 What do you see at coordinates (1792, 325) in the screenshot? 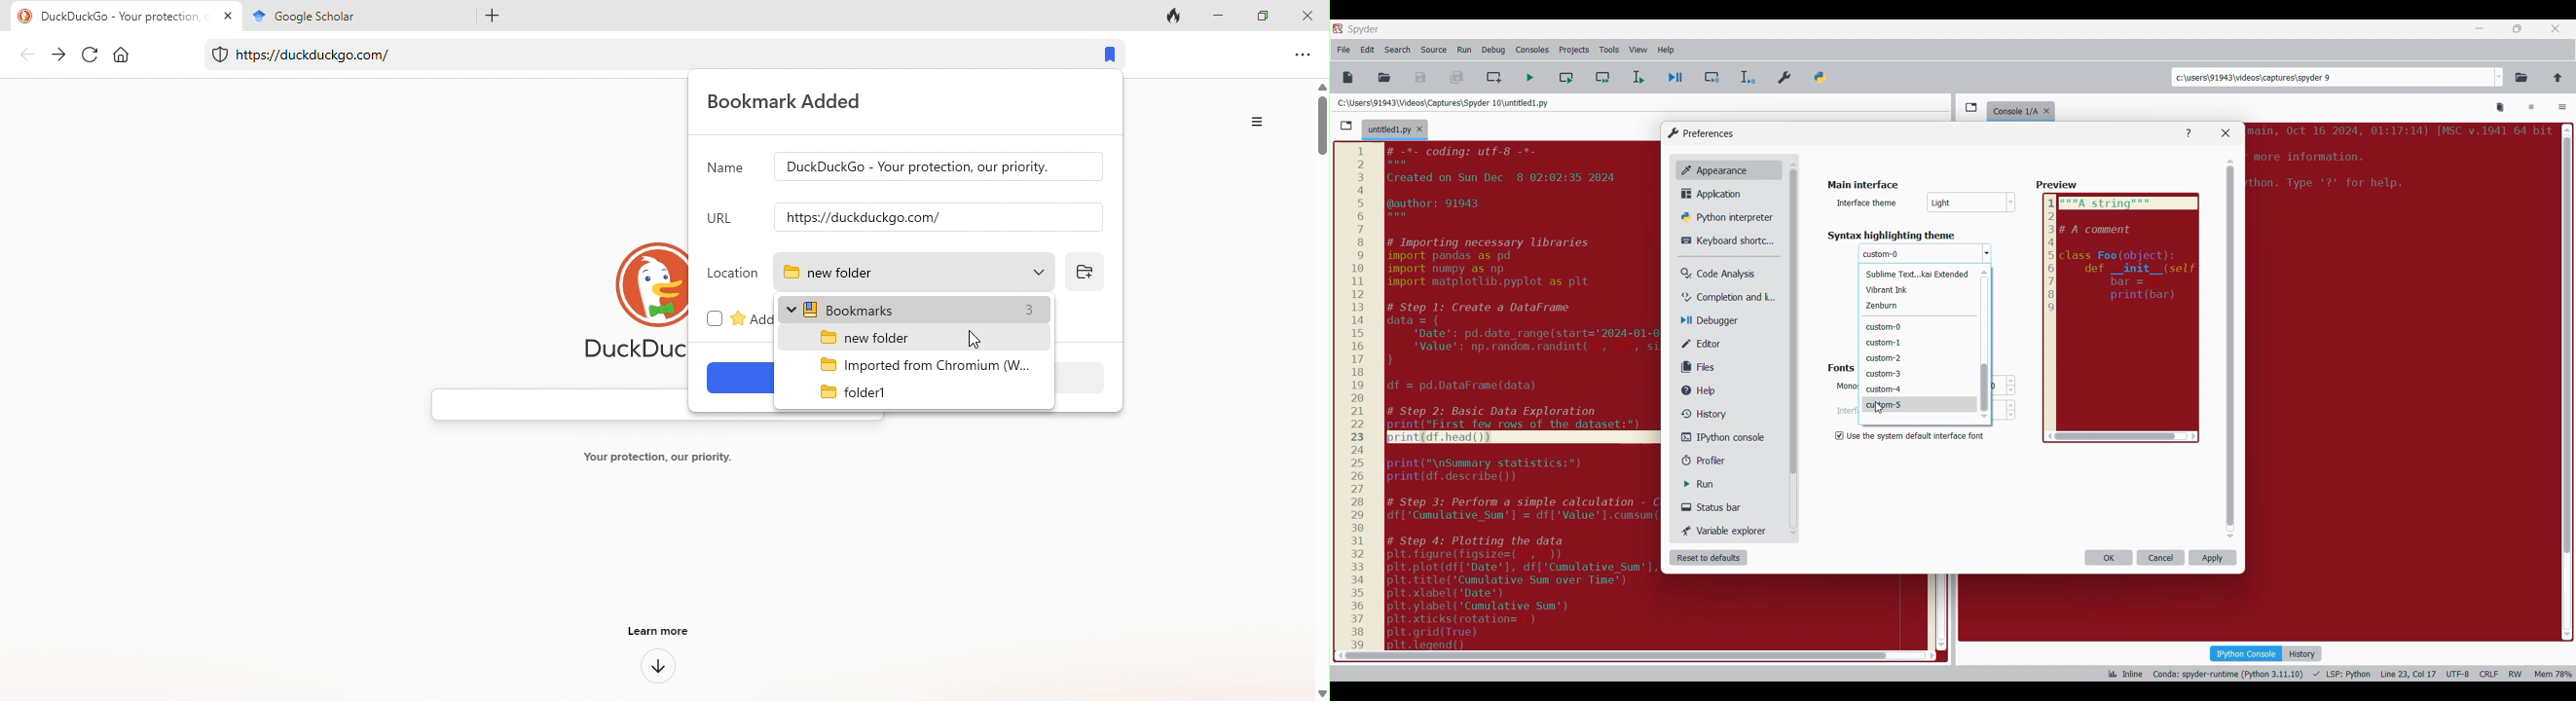
I see `` at bounding box center [1792, 325].